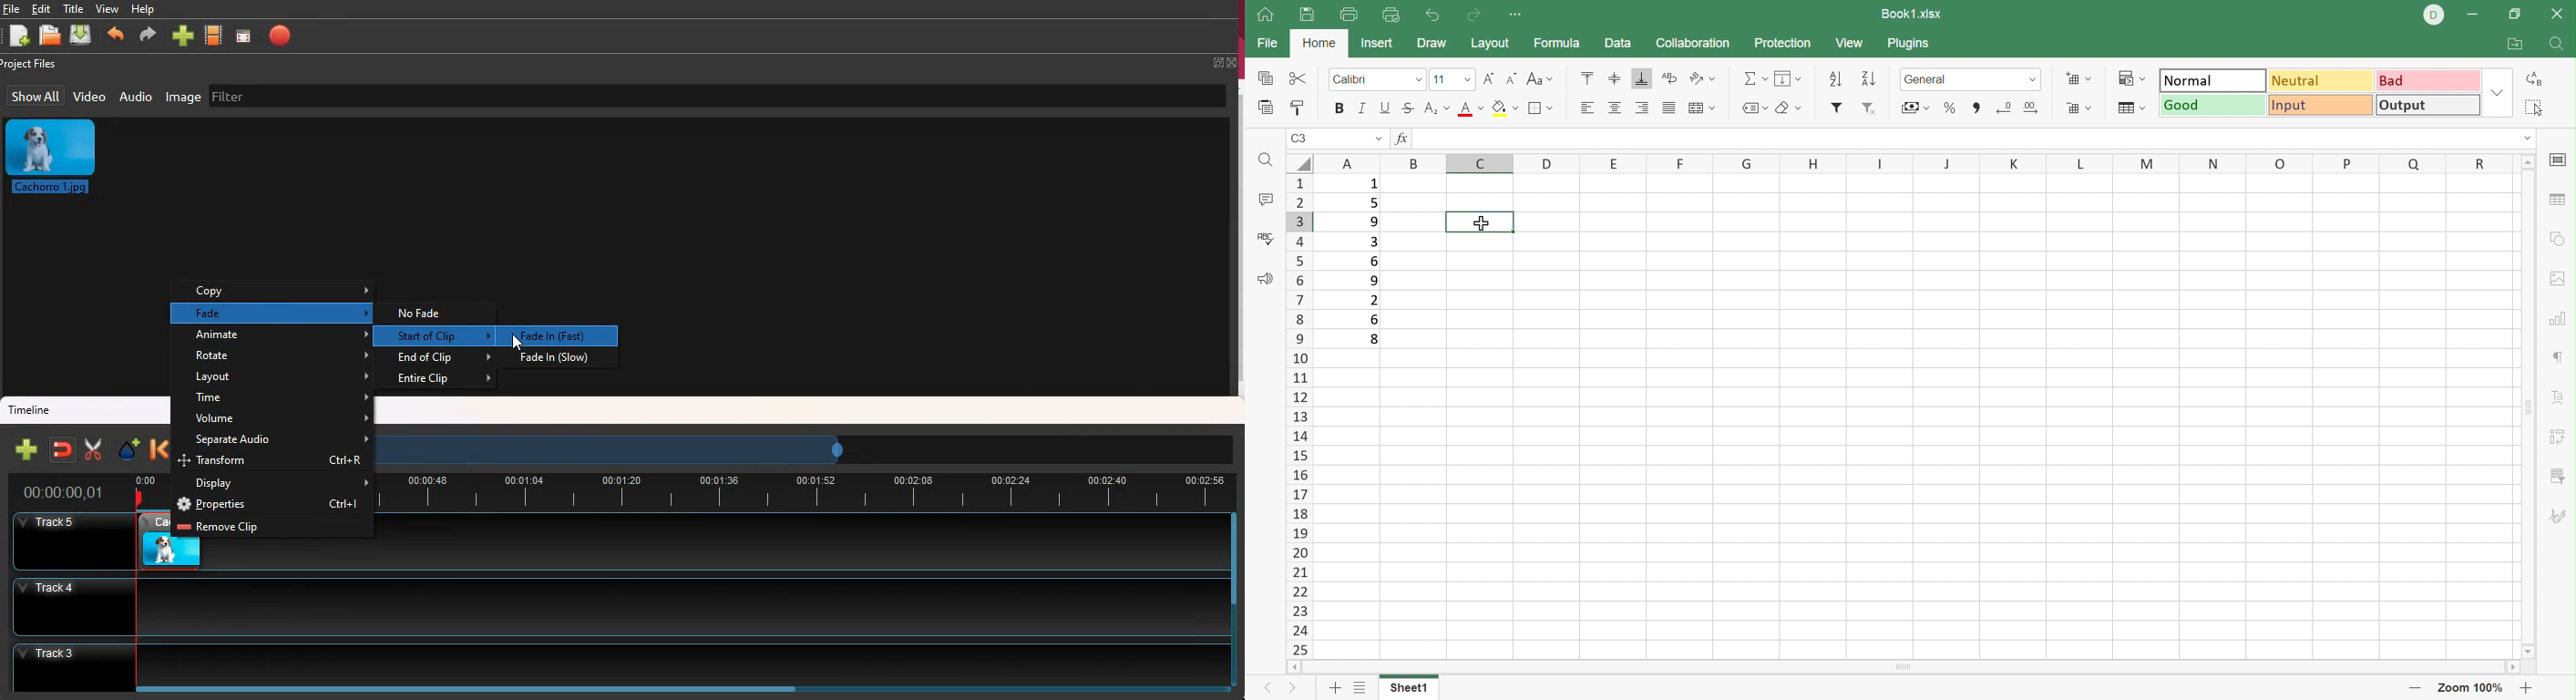 The width and height of the screenshot is (2576, 700). I want to click on scroll bar, so click(466, 689).